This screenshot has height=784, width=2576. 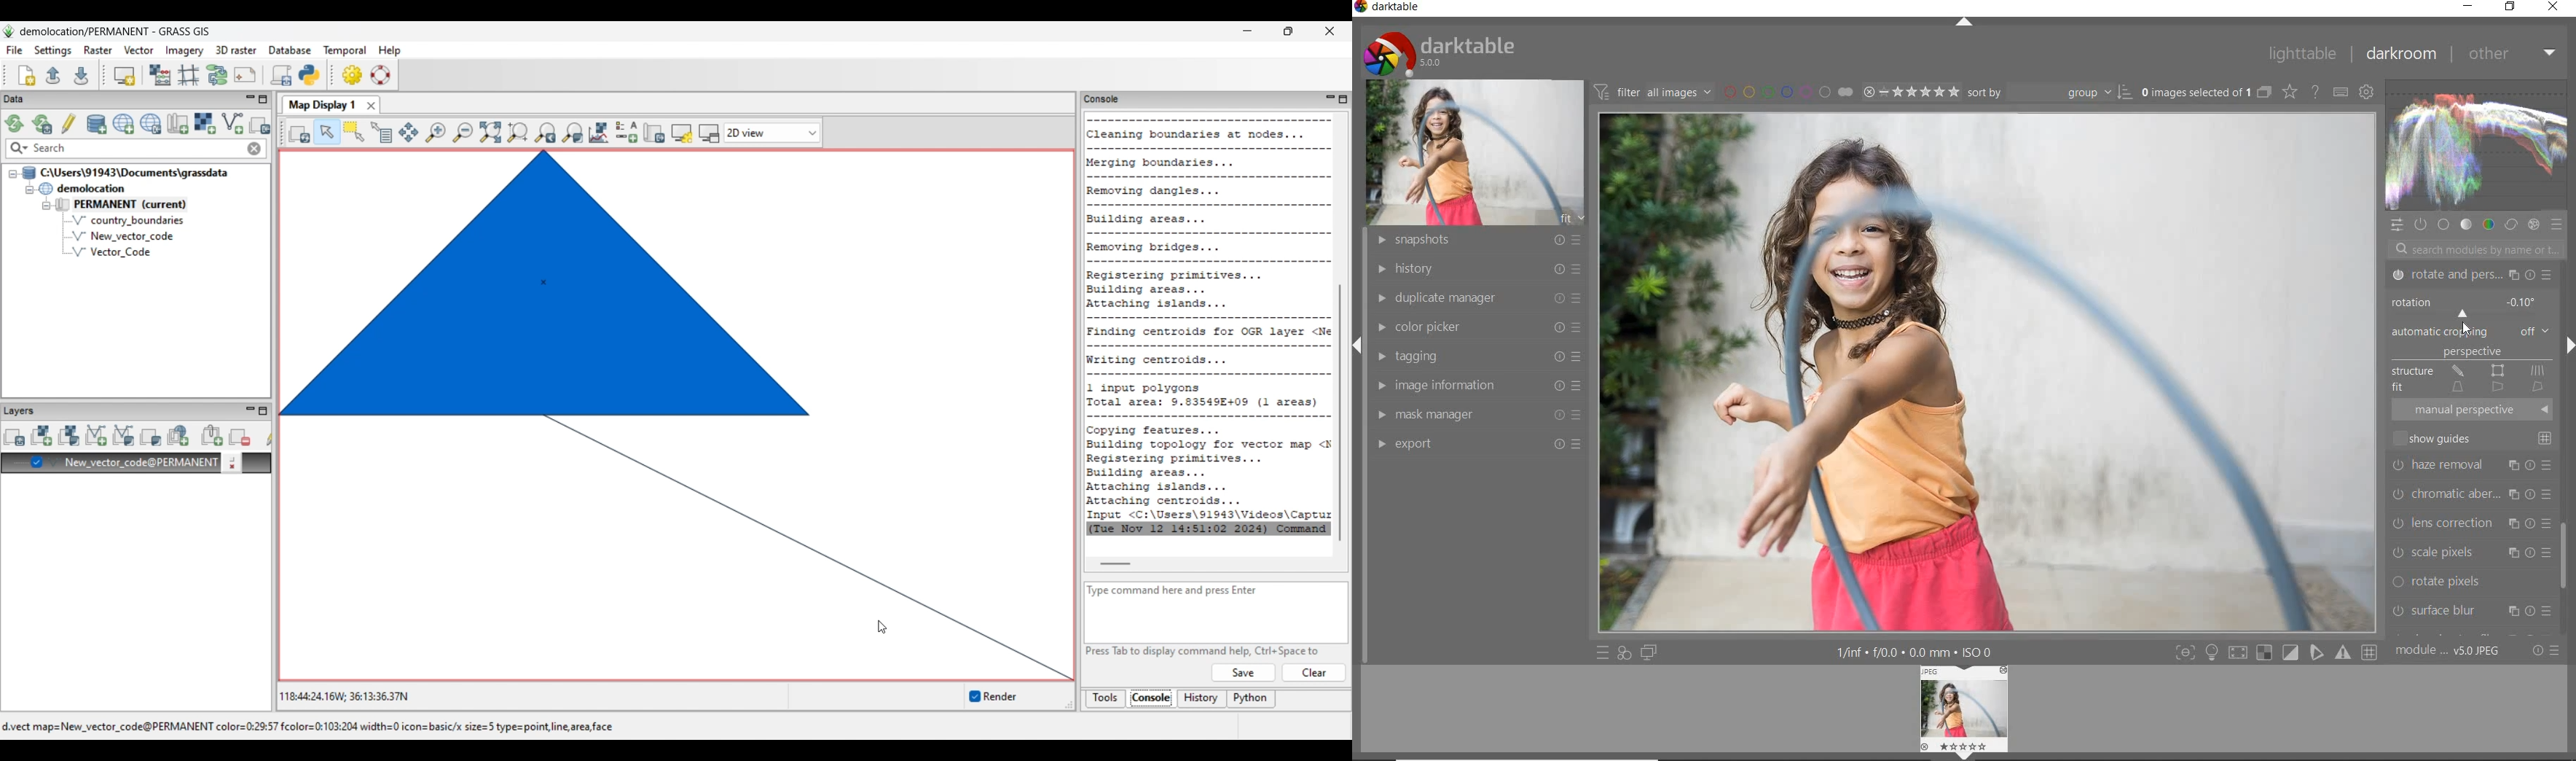 I want to click on color, so click(x=2489, y=226).